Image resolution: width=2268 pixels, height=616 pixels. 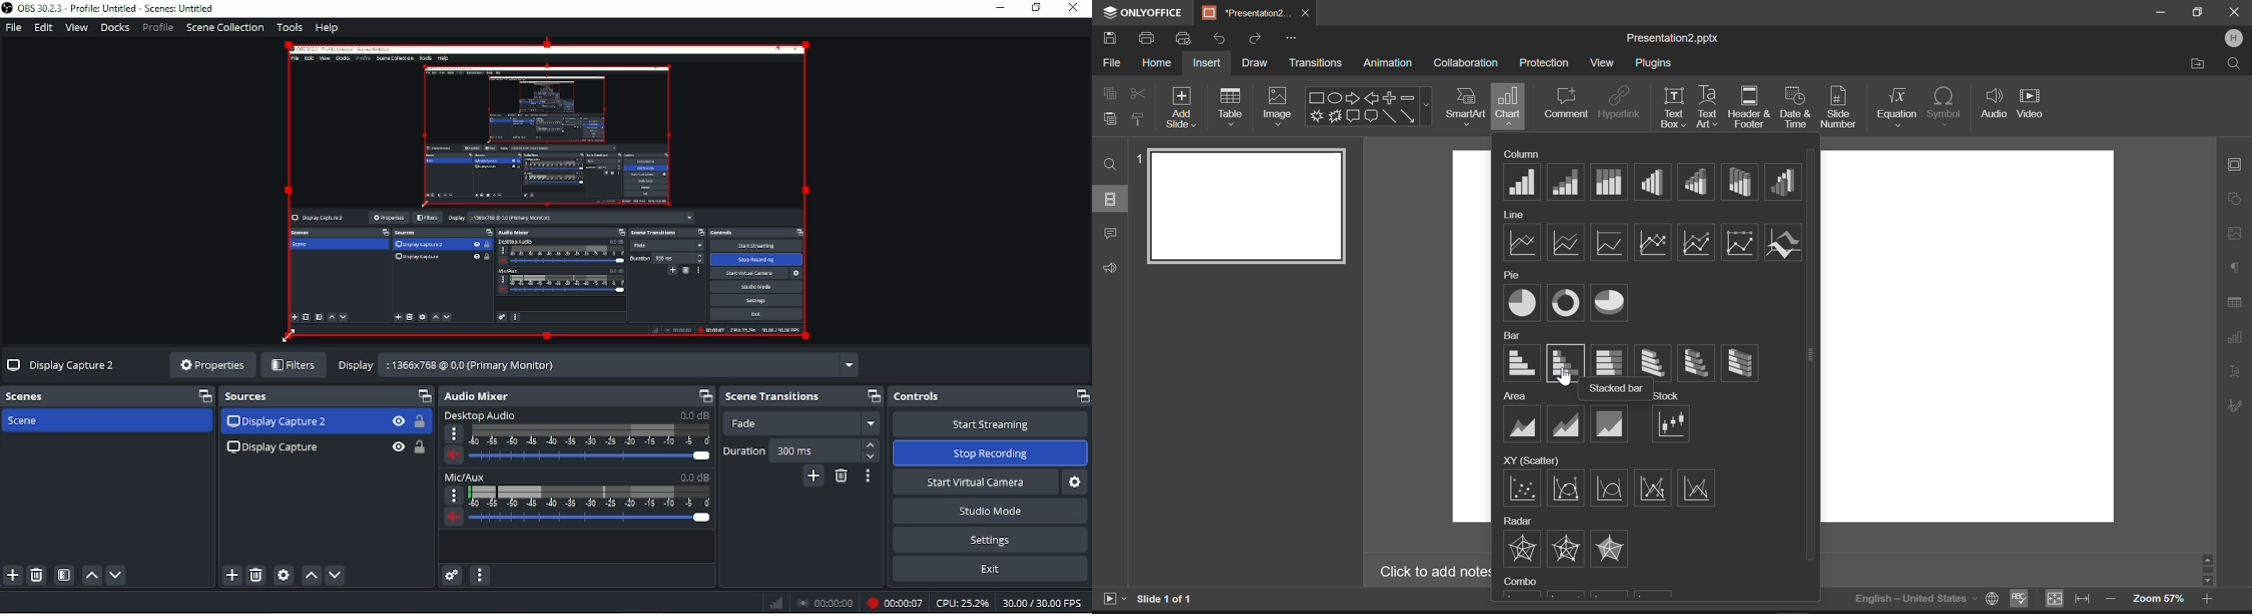 I want to click on stepper buttons, so click(x=870, y=451).